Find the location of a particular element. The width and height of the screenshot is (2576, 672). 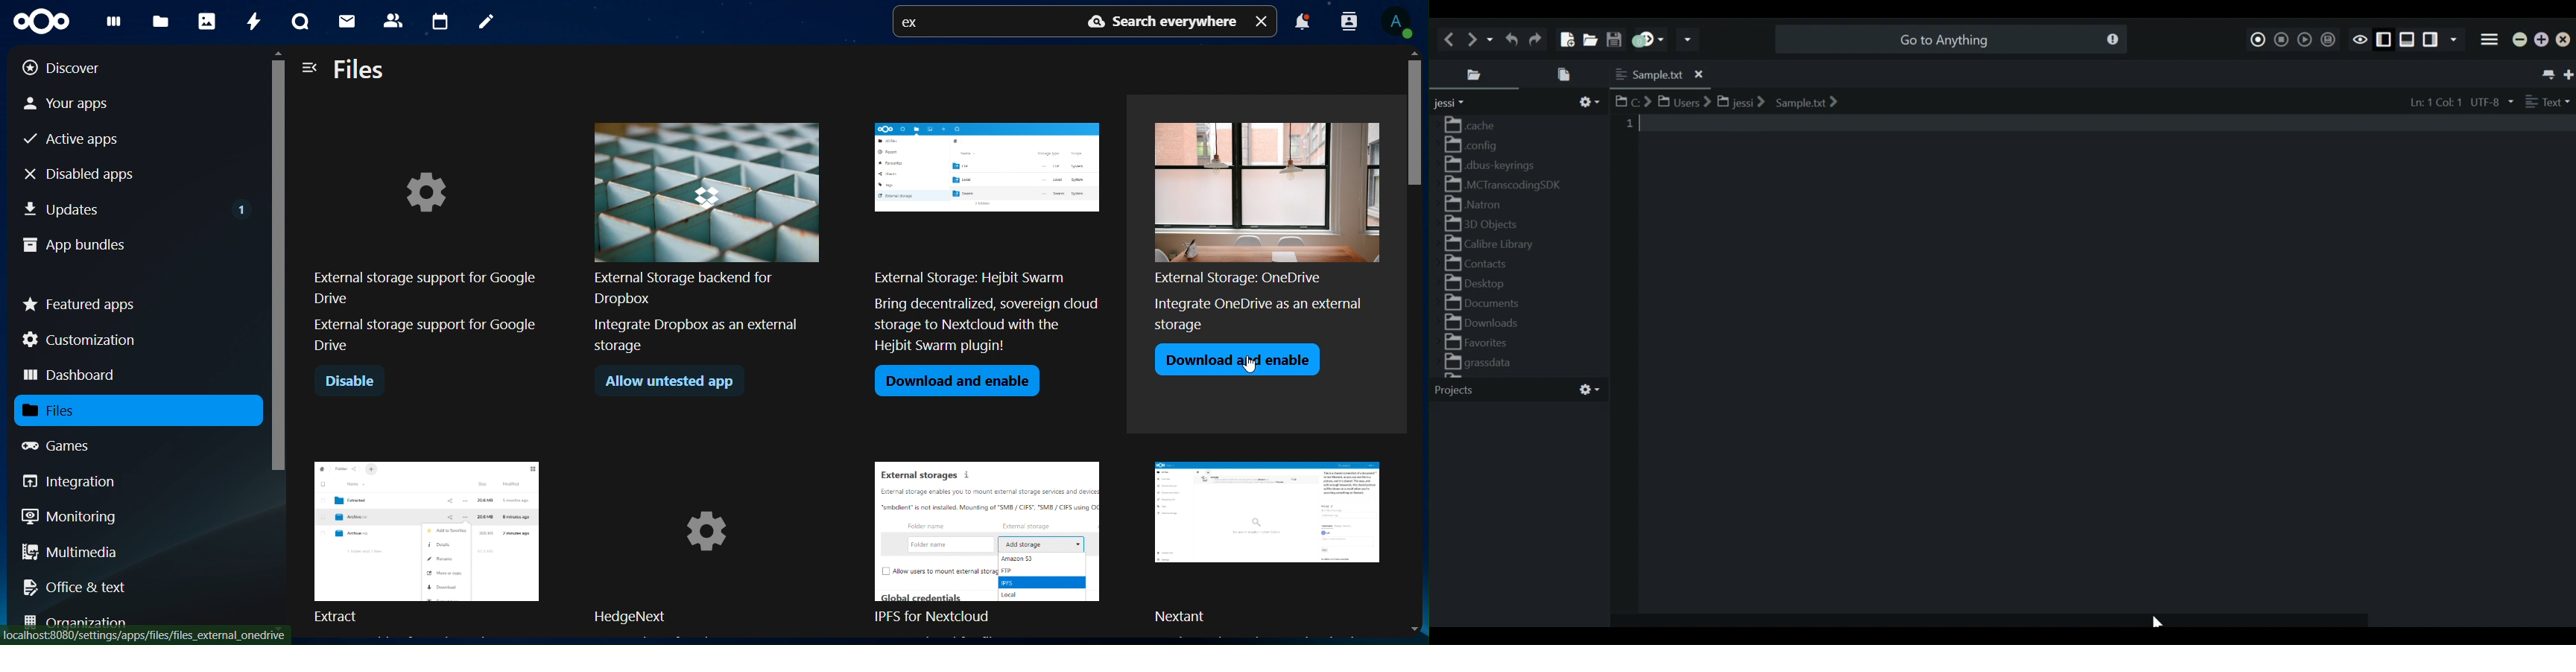

notifications is located at coordinates (1302, 24).